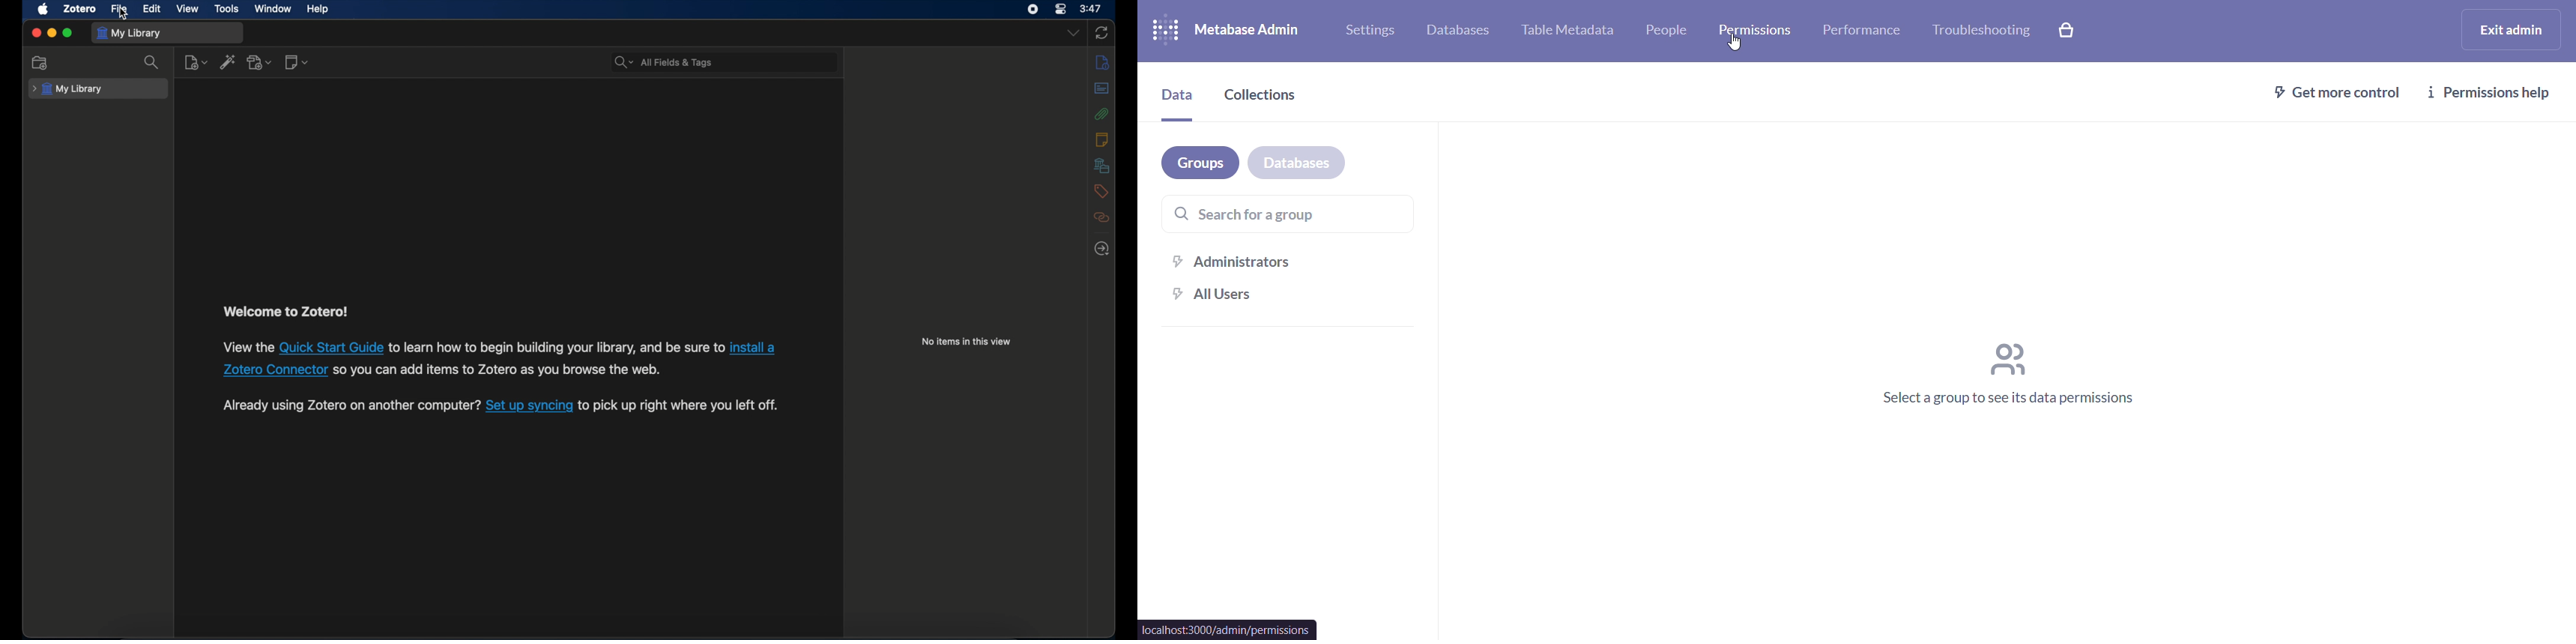 This screenshot has width=2576, height=644. I want to click on abstract, so click(1103, 88).